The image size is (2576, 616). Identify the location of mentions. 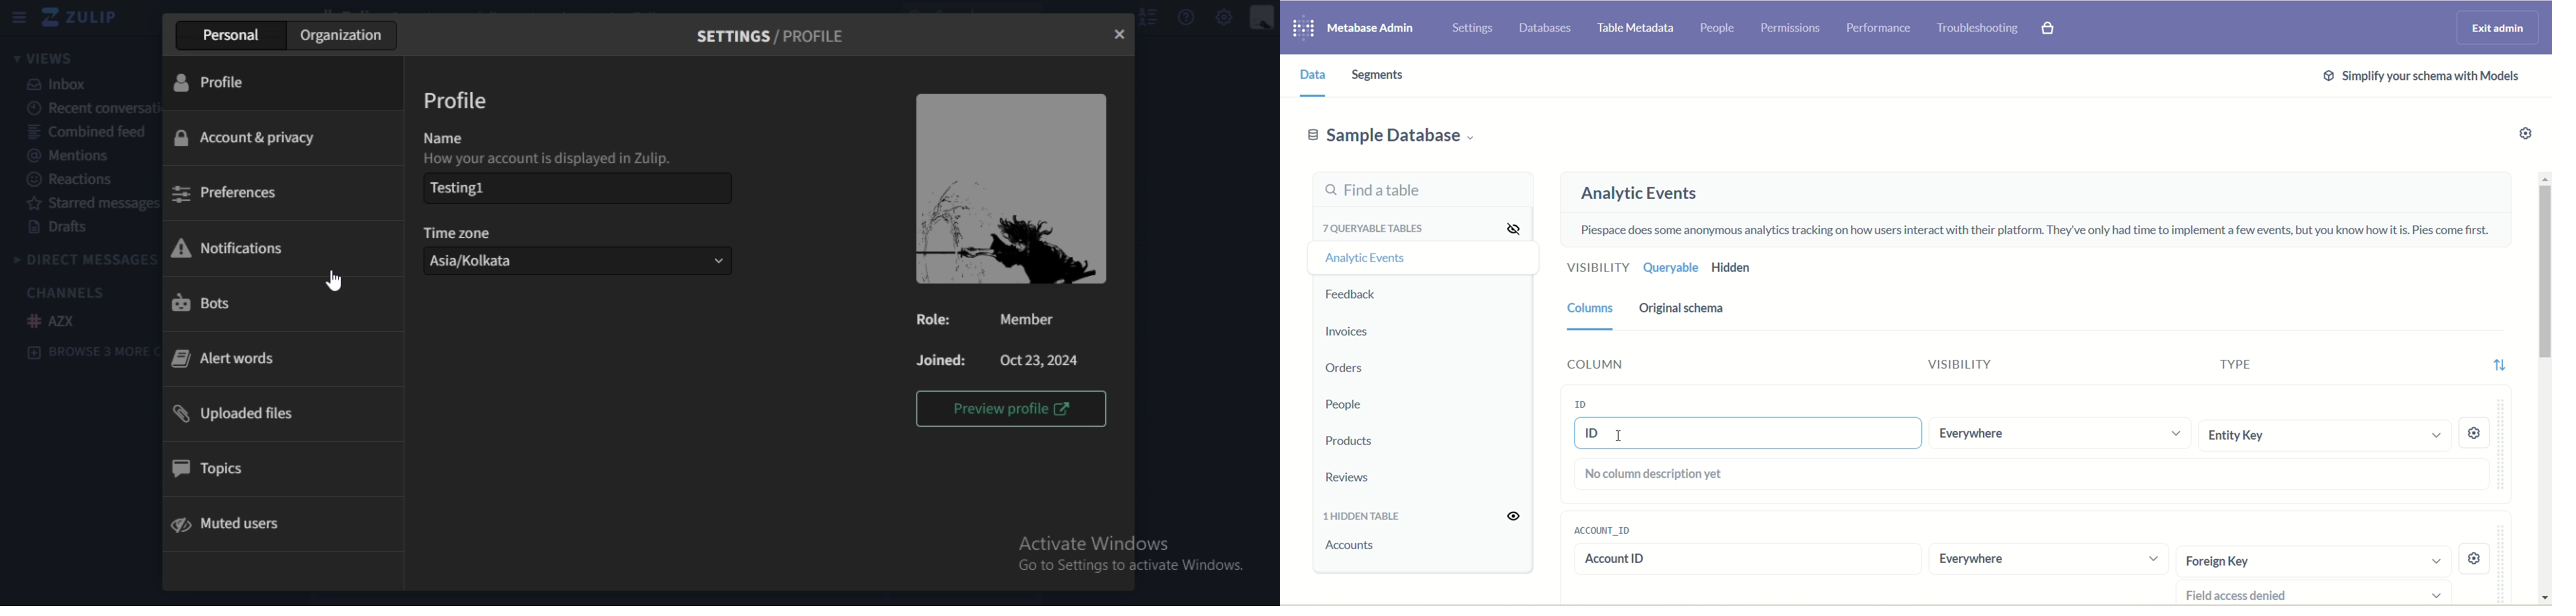
(79, 156).